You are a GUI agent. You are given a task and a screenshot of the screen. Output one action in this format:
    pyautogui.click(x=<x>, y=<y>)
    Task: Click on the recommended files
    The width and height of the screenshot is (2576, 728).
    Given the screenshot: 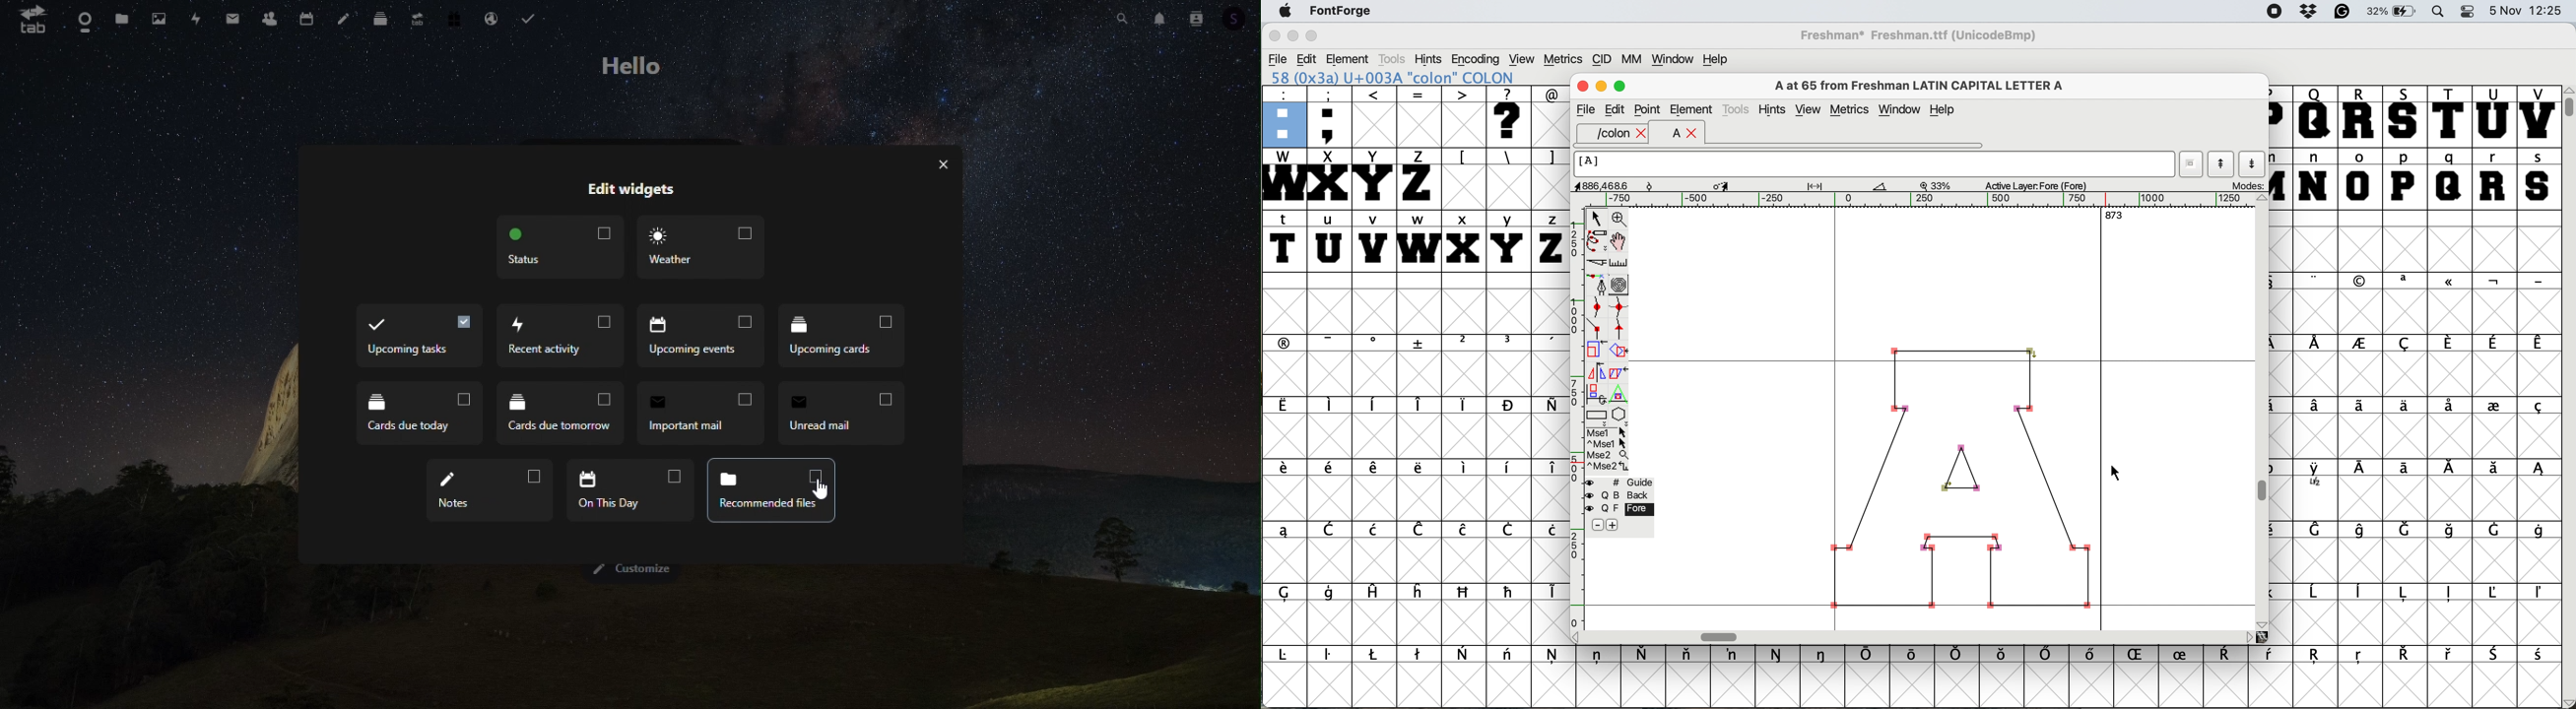 What is the action you would take?
    pyautogui.click(x=628, y=489)
    